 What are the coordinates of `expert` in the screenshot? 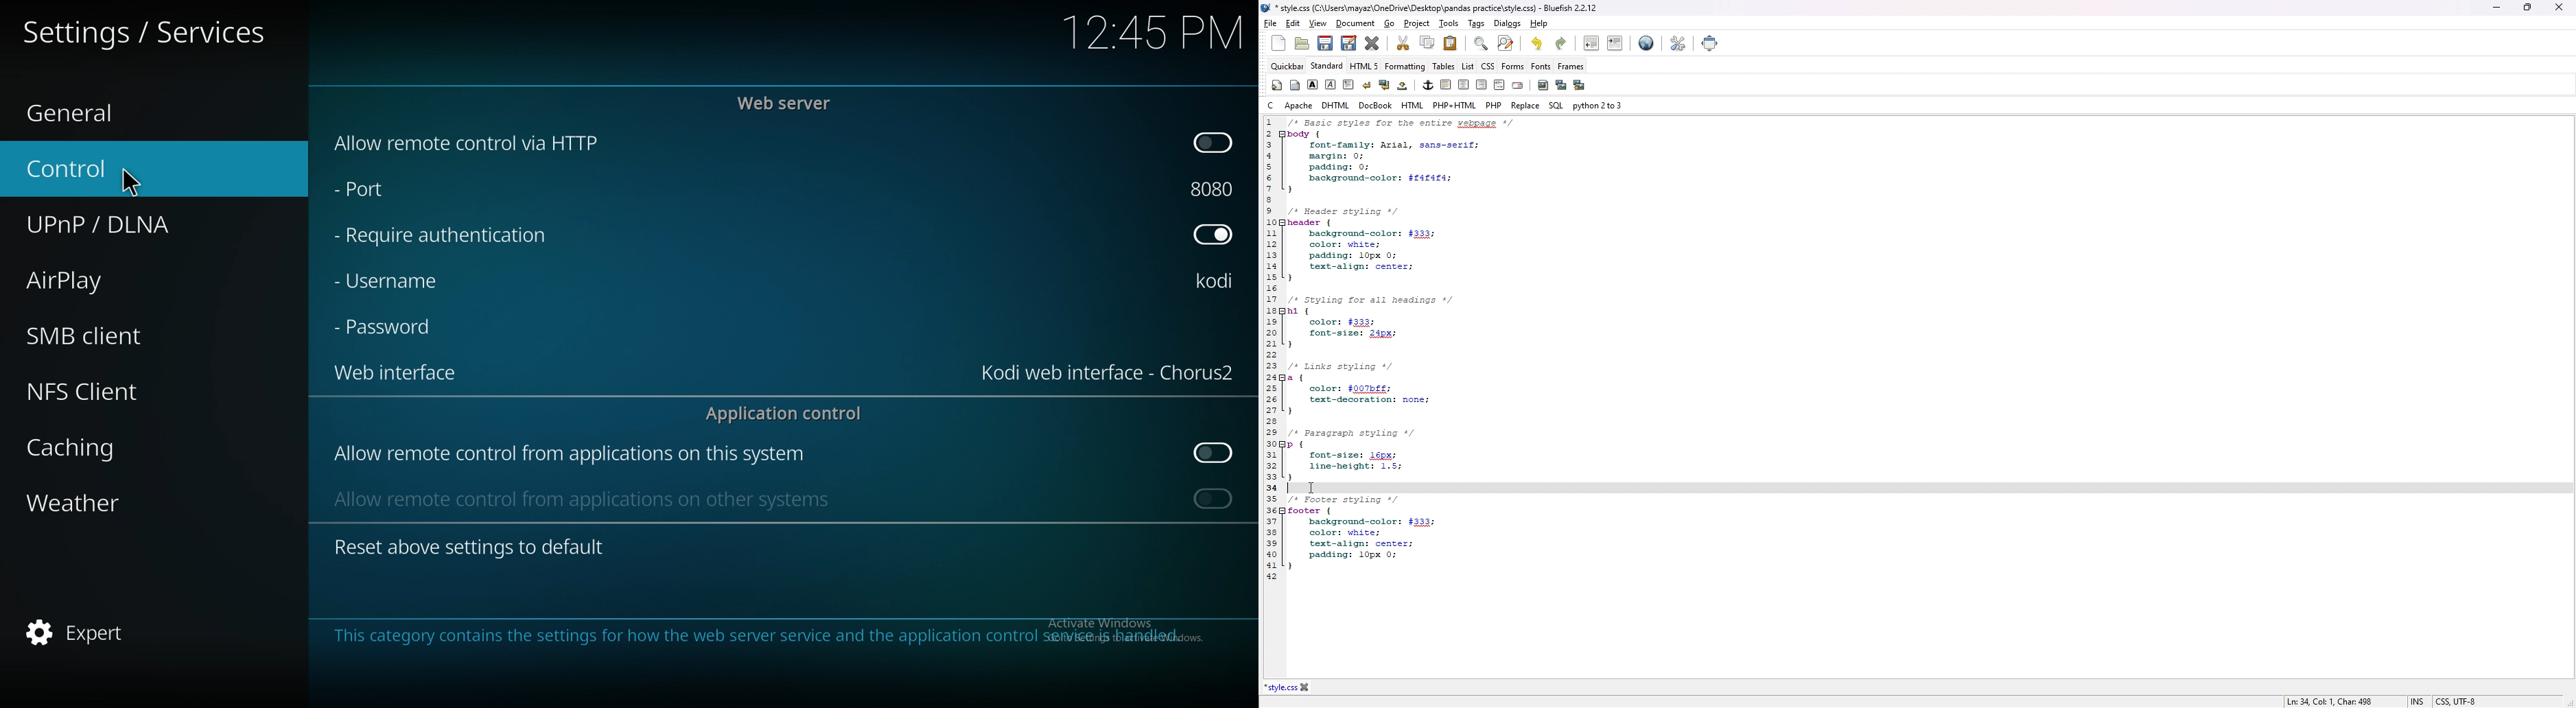 It's located at (110, 633).